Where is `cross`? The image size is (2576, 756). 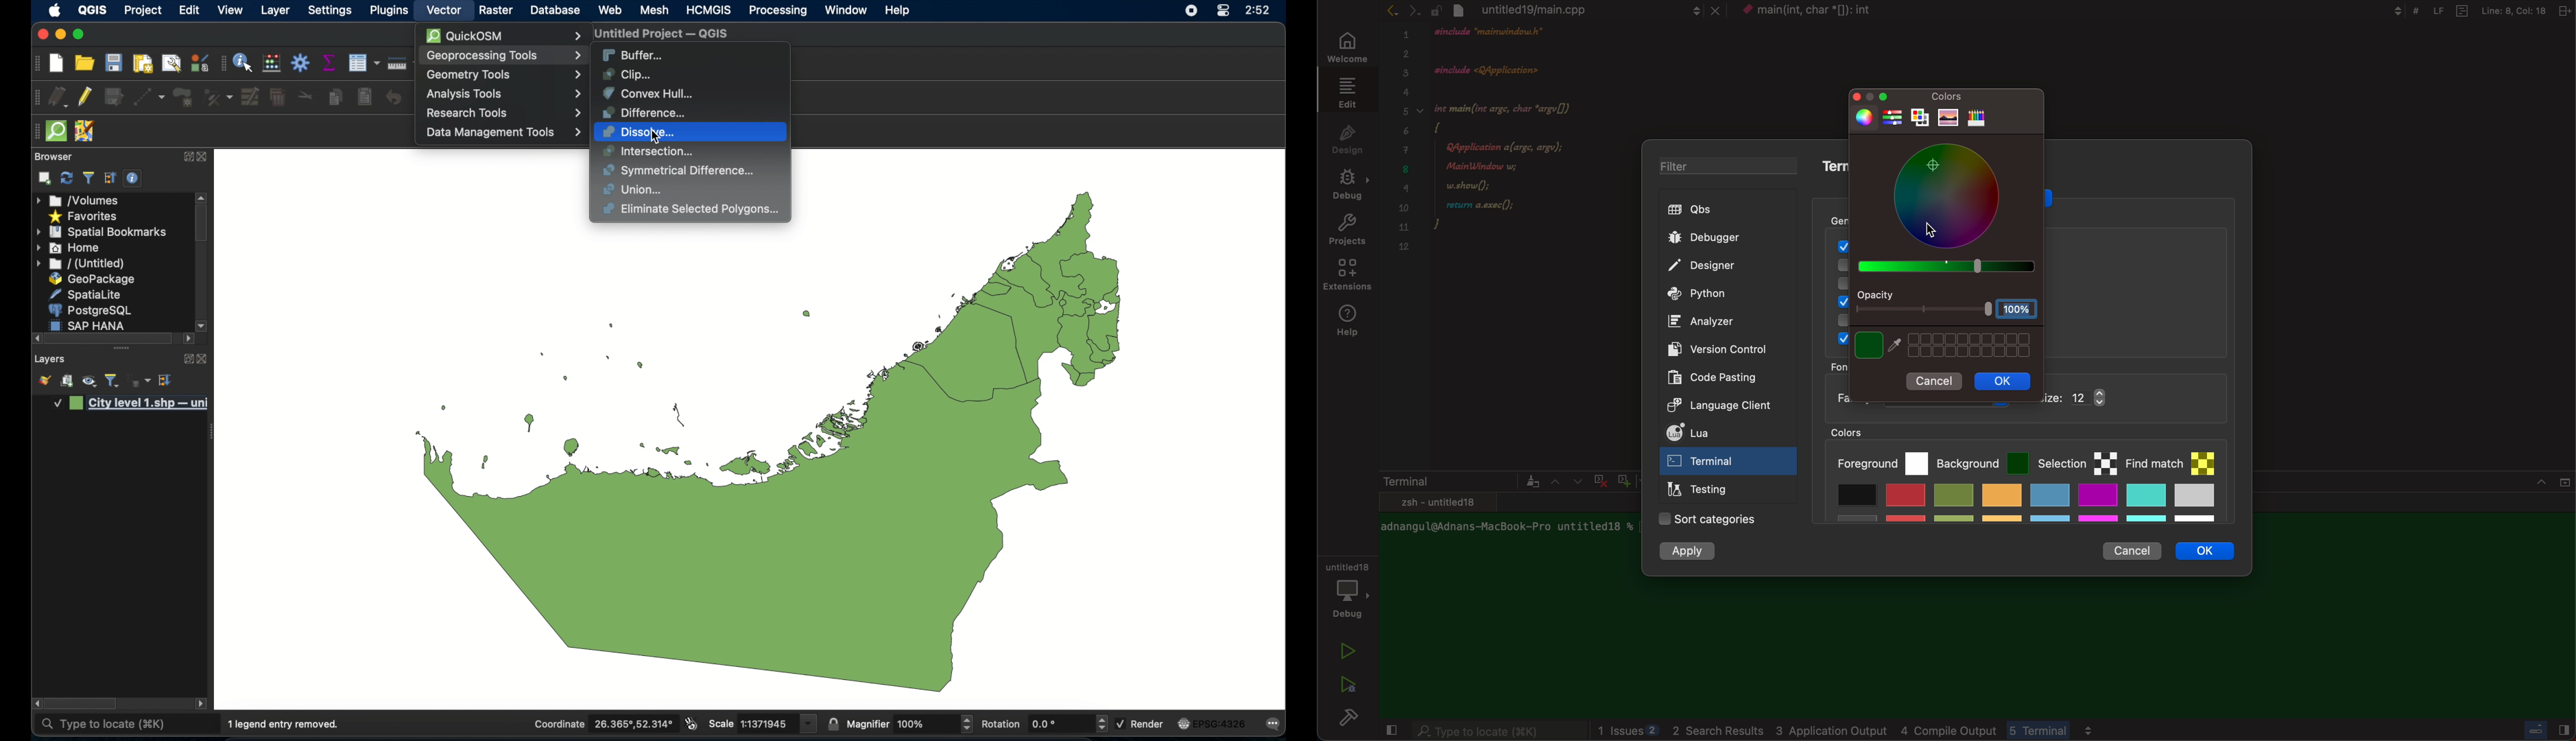
cross is located at coordinates (1598, 479).